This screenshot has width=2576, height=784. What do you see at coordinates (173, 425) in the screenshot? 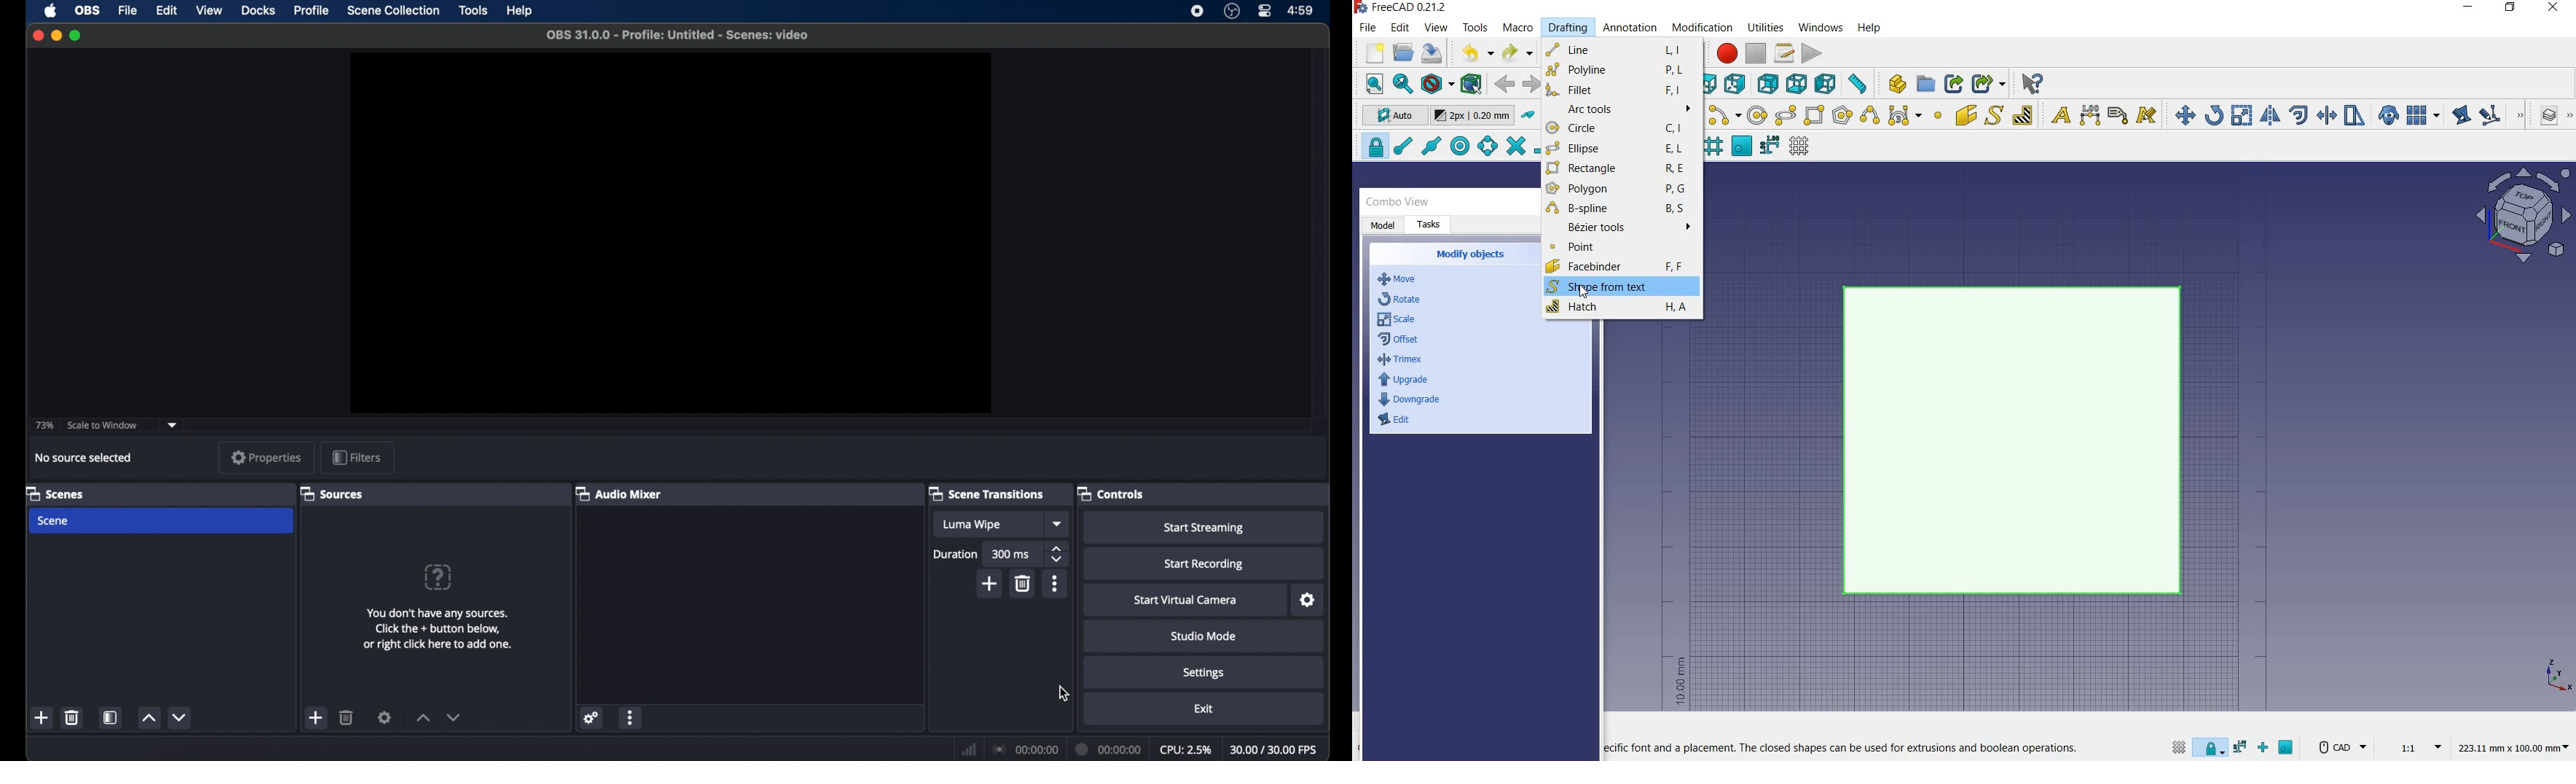
I see `dropdown` at bounding box center [173, 425].